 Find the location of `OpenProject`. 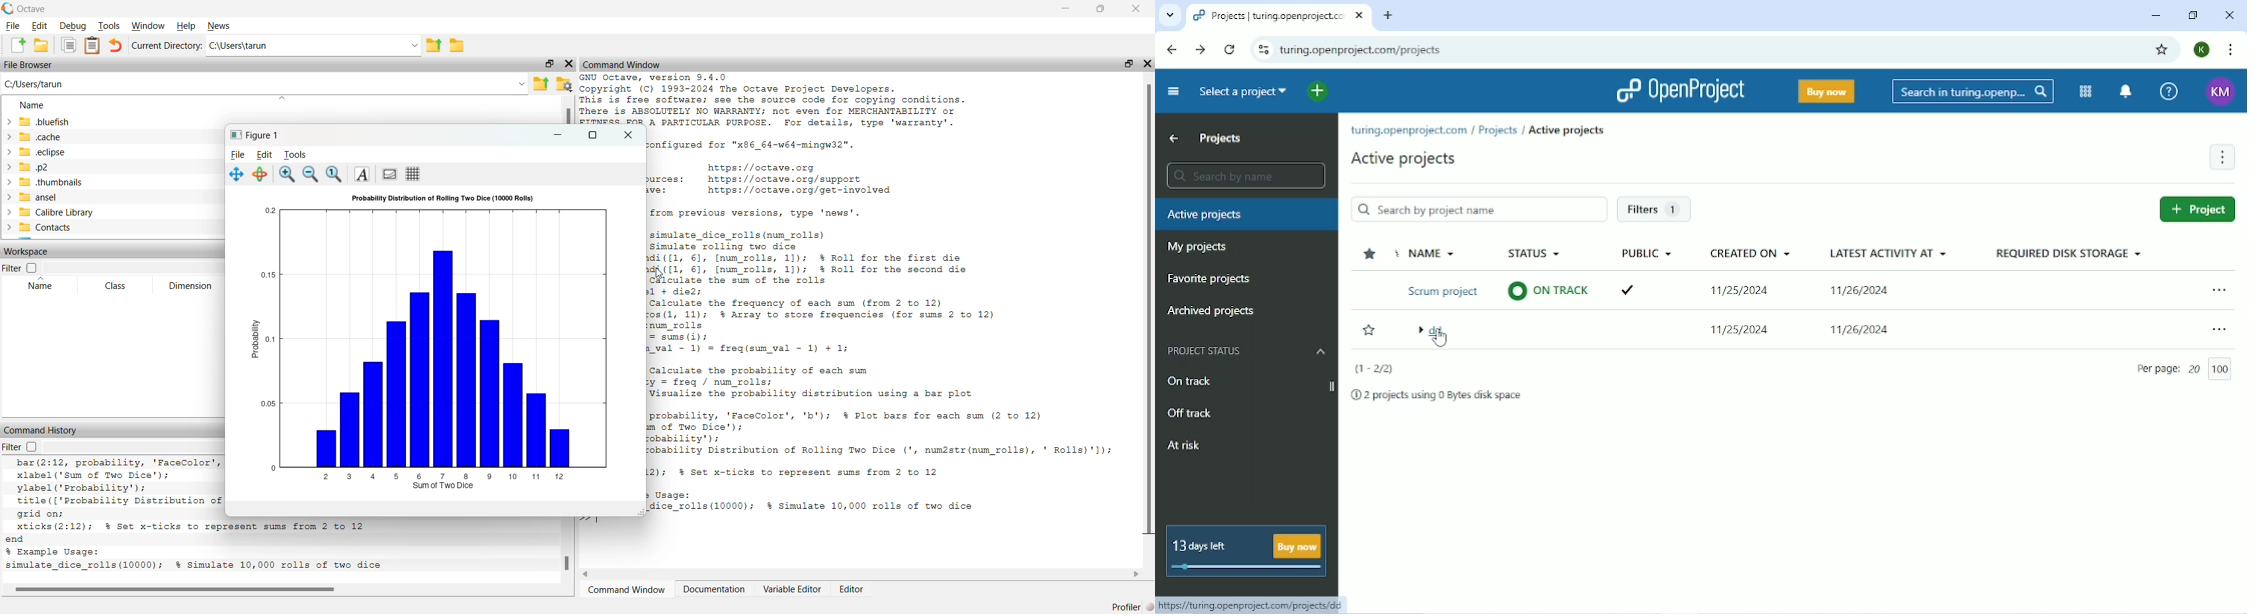

OpenProject is located at coordinates (1682, 91).